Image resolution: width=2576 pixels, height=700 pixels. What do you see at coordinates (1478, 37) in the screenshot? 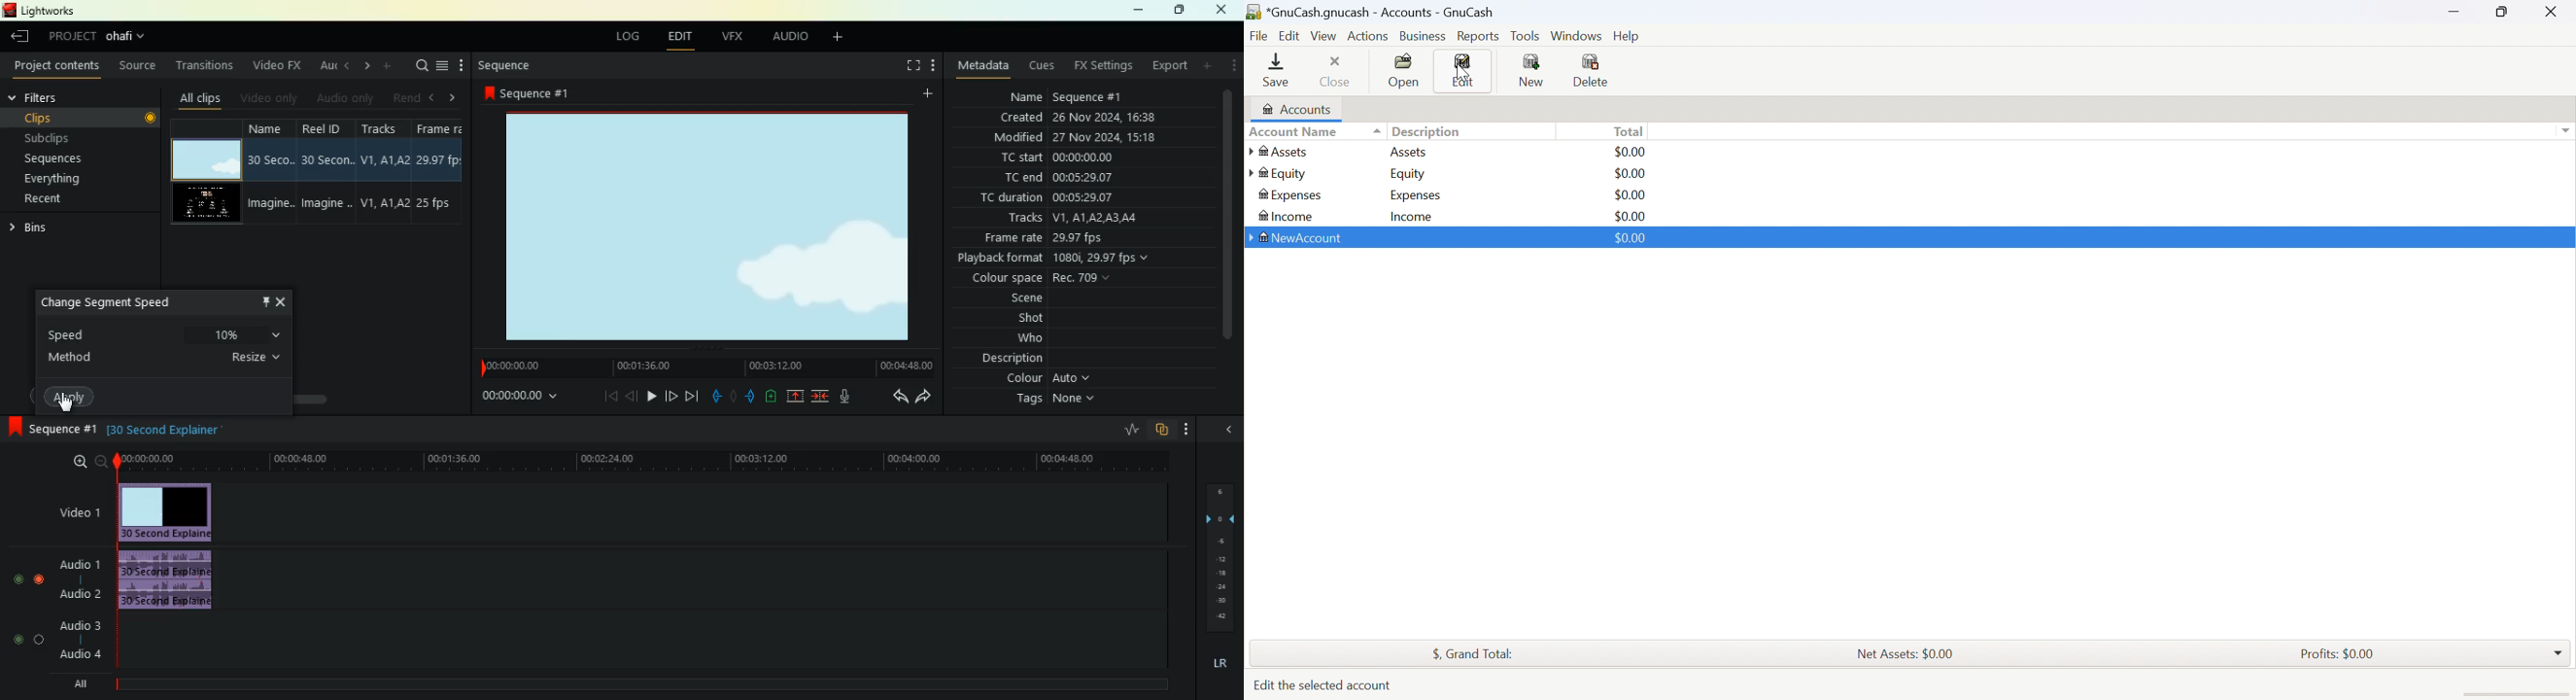
I see `Reports` at bounding box center [1478, 37].